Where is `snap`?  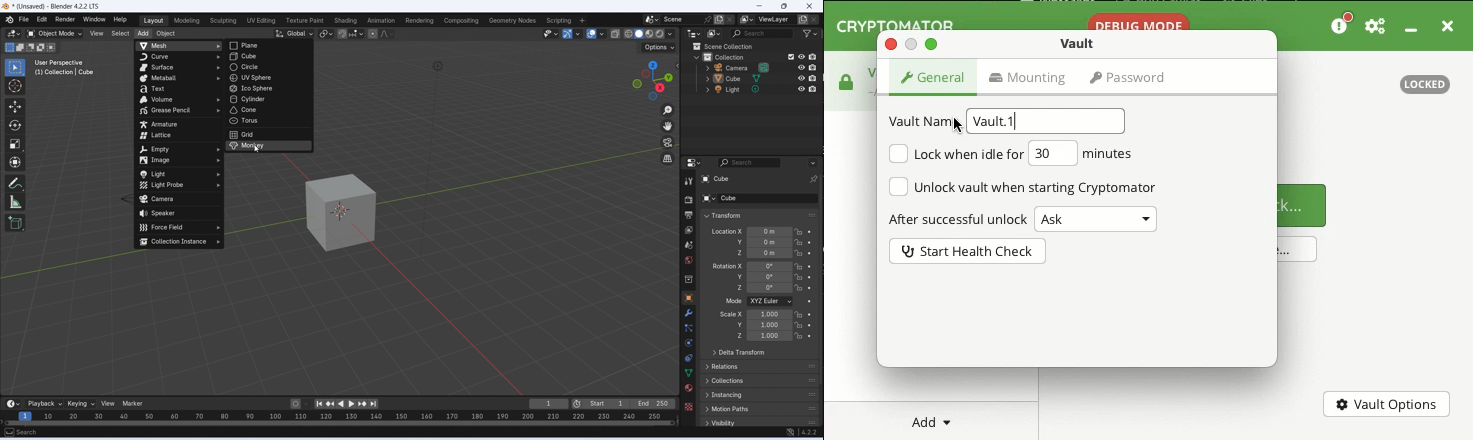 snap is located at coordinates (342, 34).